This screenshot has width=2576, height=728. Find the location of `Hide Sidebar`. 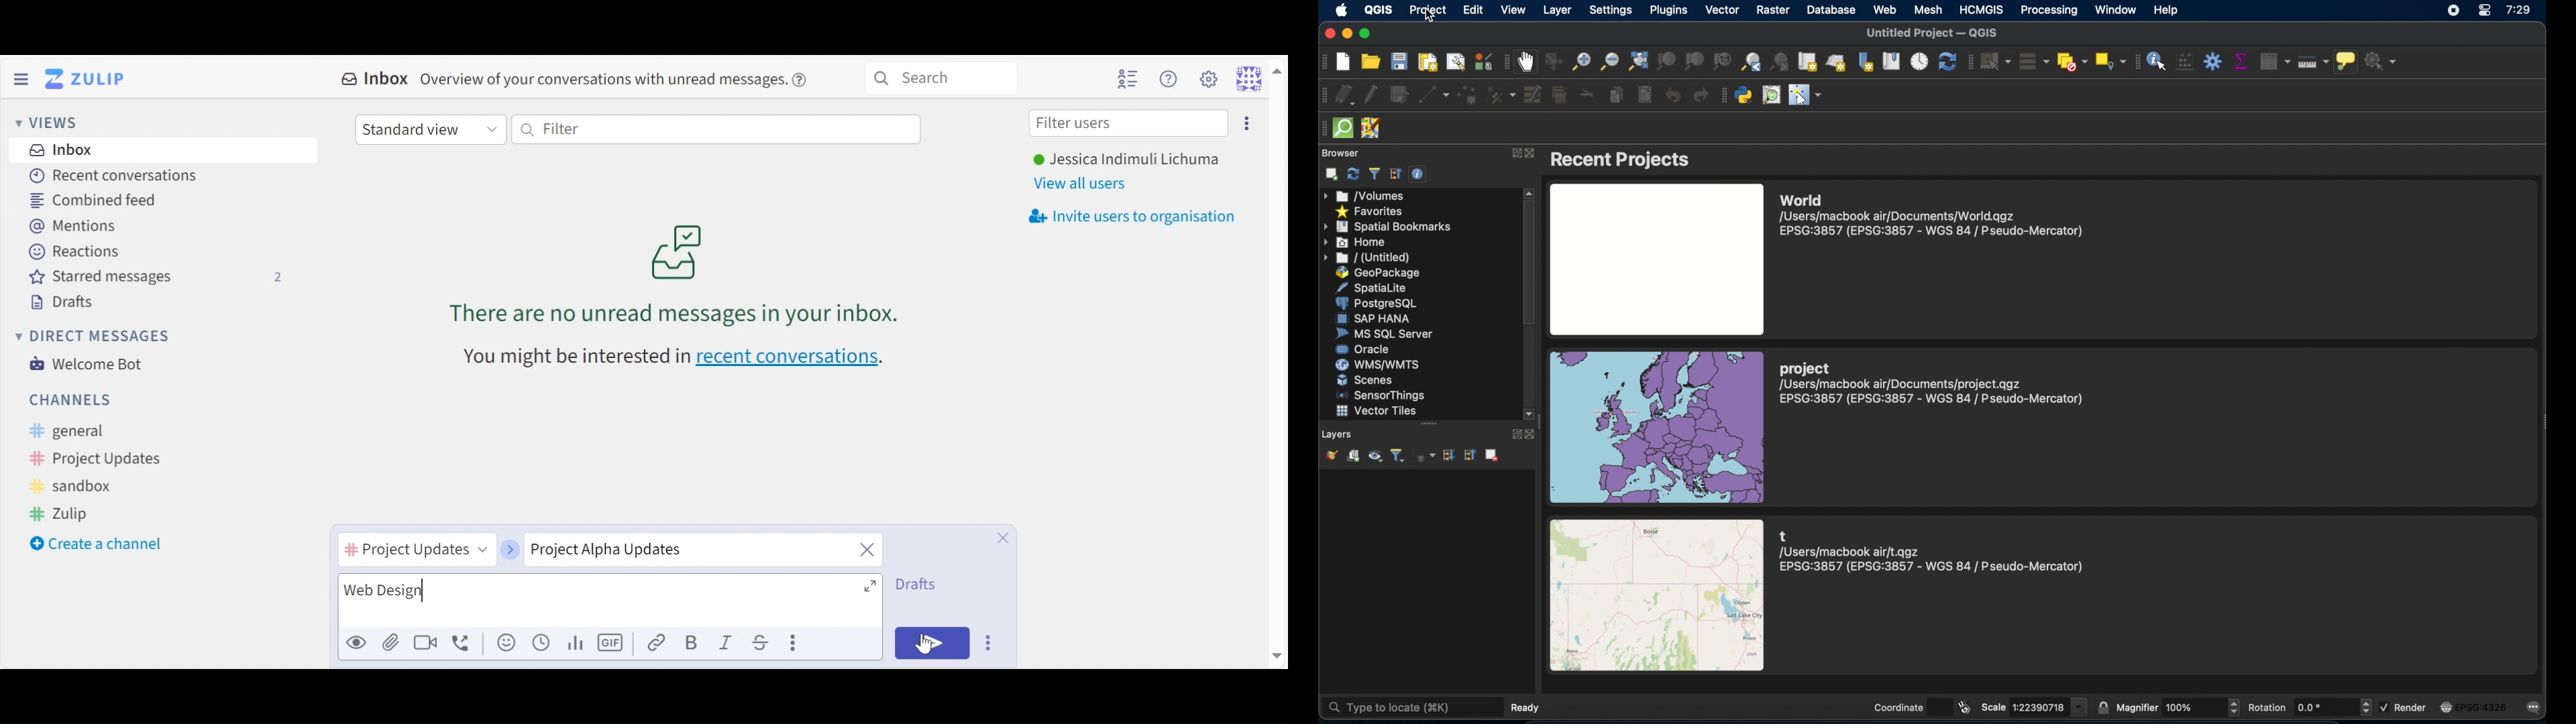

Hide Sidebar is located at coordinates (21, 78).